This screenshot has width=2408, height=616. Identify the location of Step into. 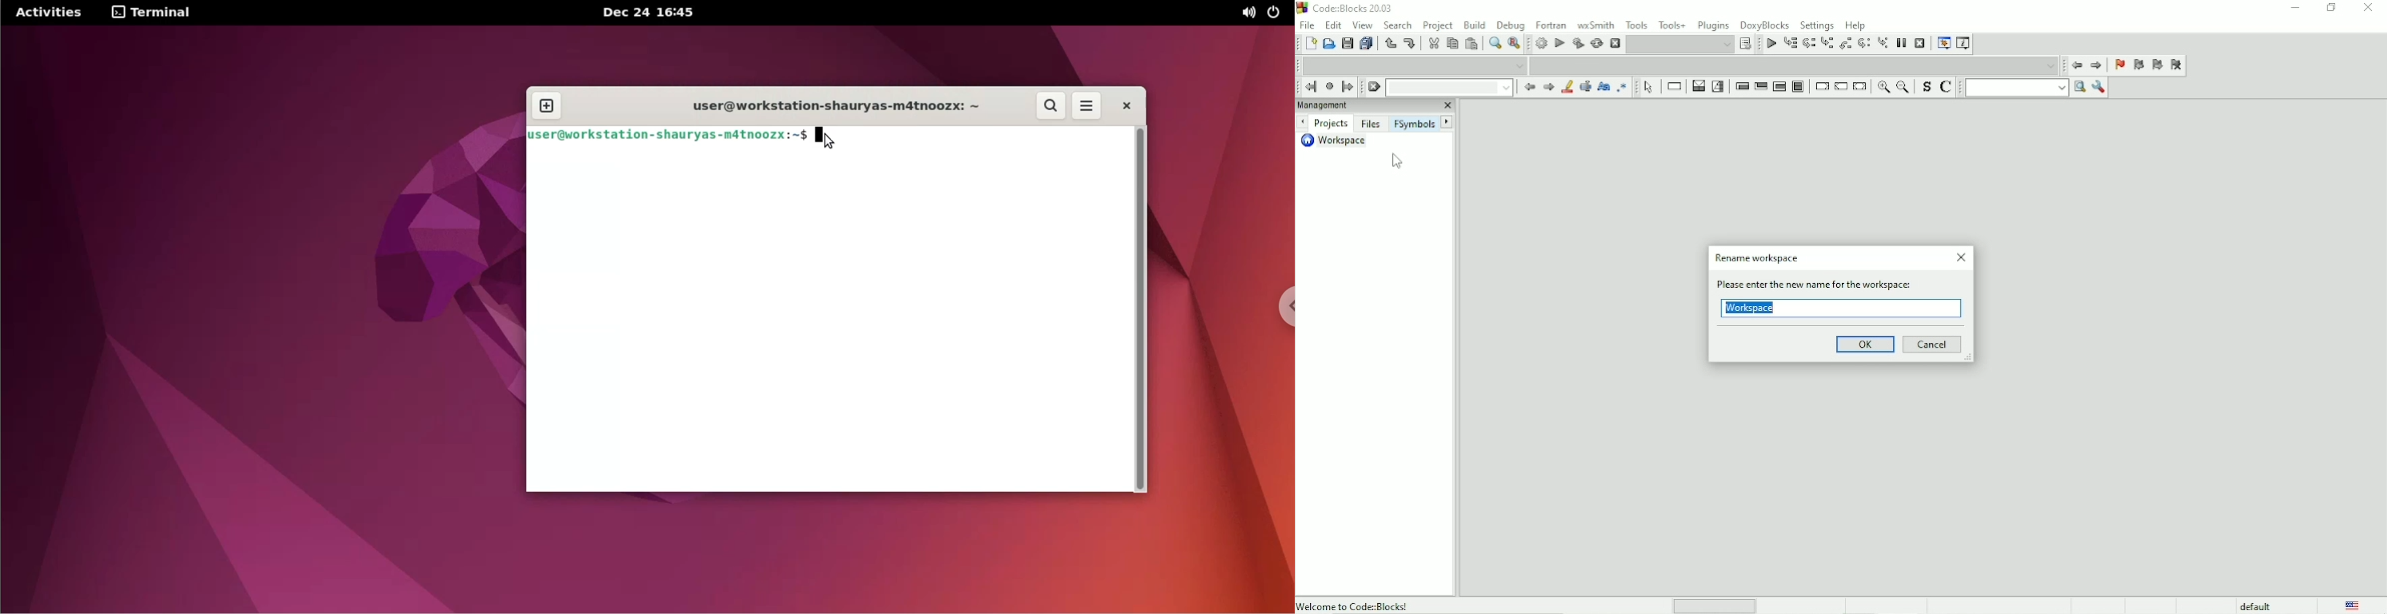
(1827, 45).